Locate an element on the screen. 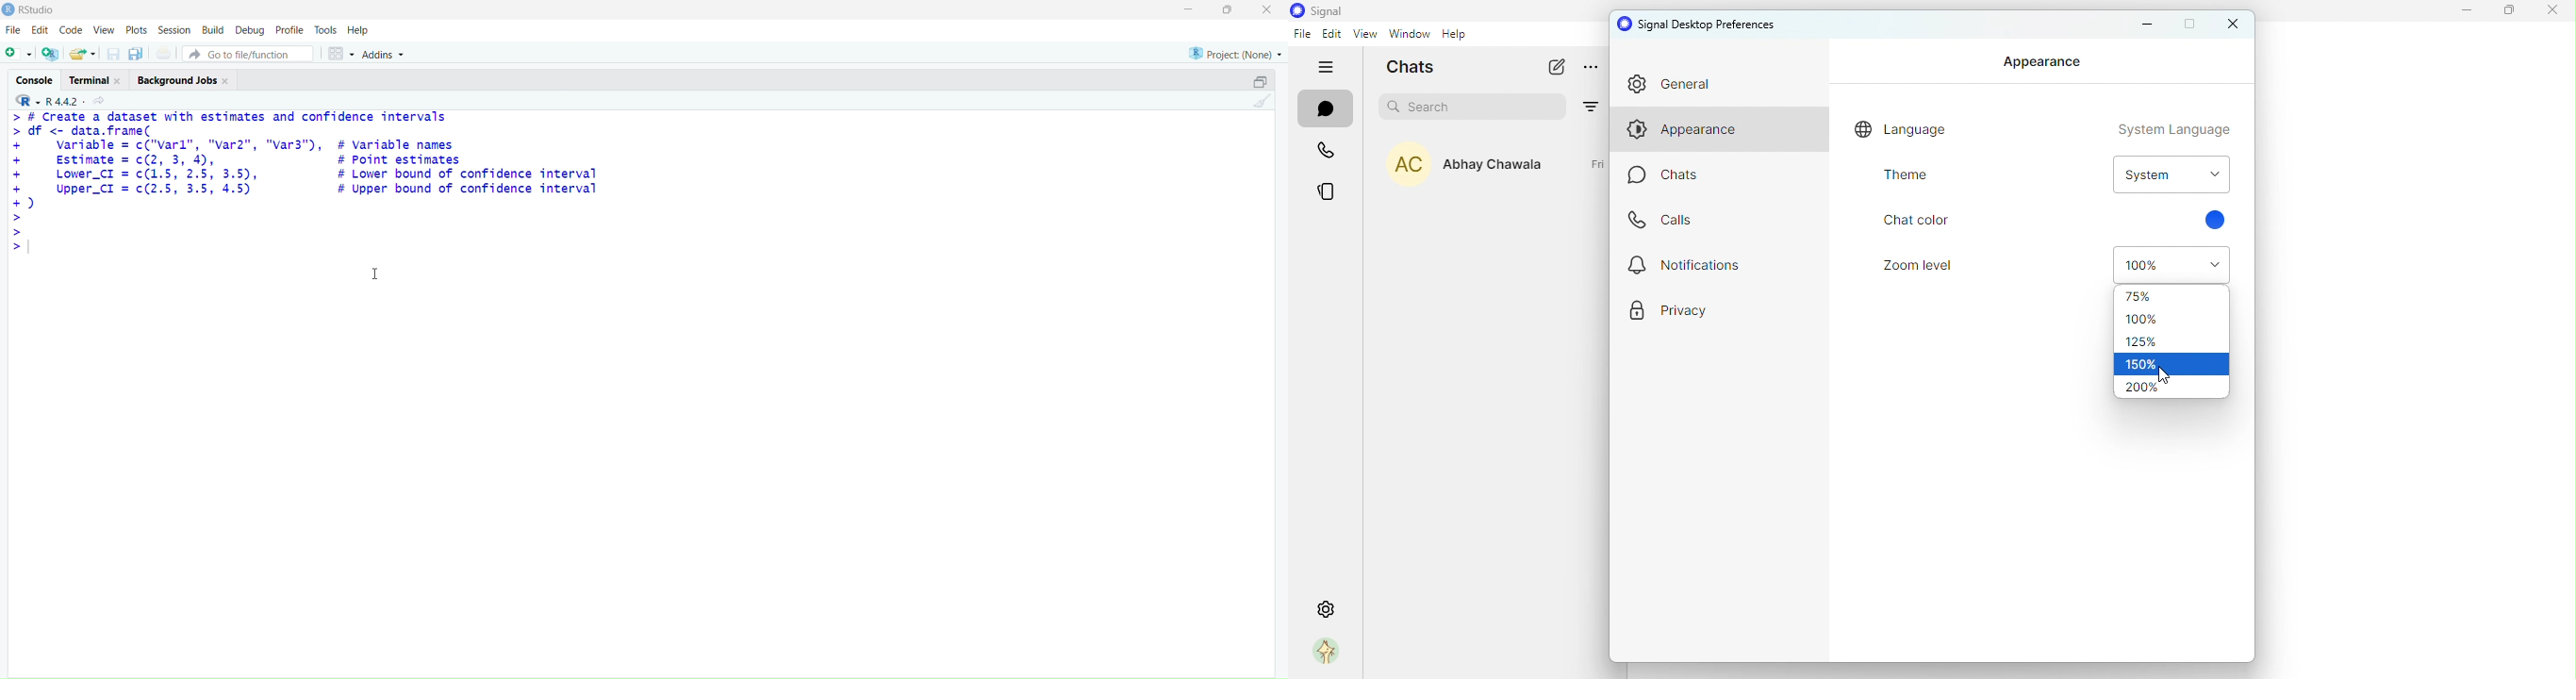 This screenshot has height=700, width=2576. 100% is located at coordinates (2171, 263).